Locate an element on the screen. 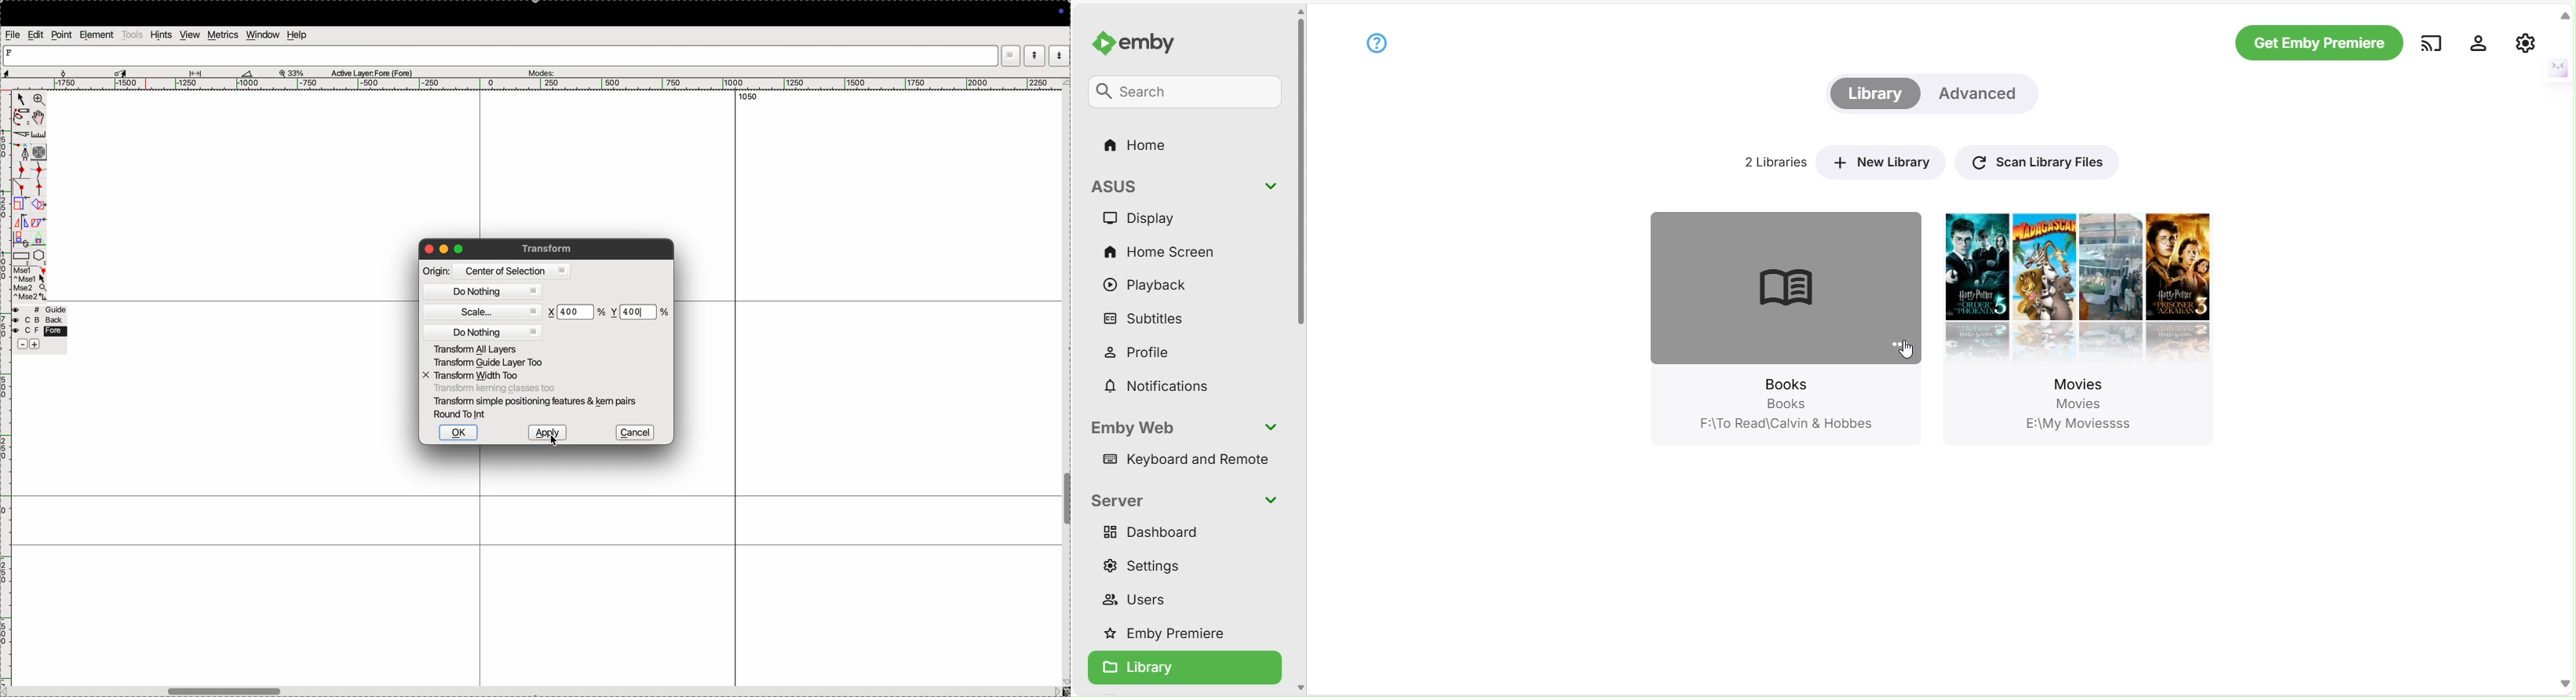 The height and width of the screenshot is (700, 2576). cancel is located at coordinates (635, 432).